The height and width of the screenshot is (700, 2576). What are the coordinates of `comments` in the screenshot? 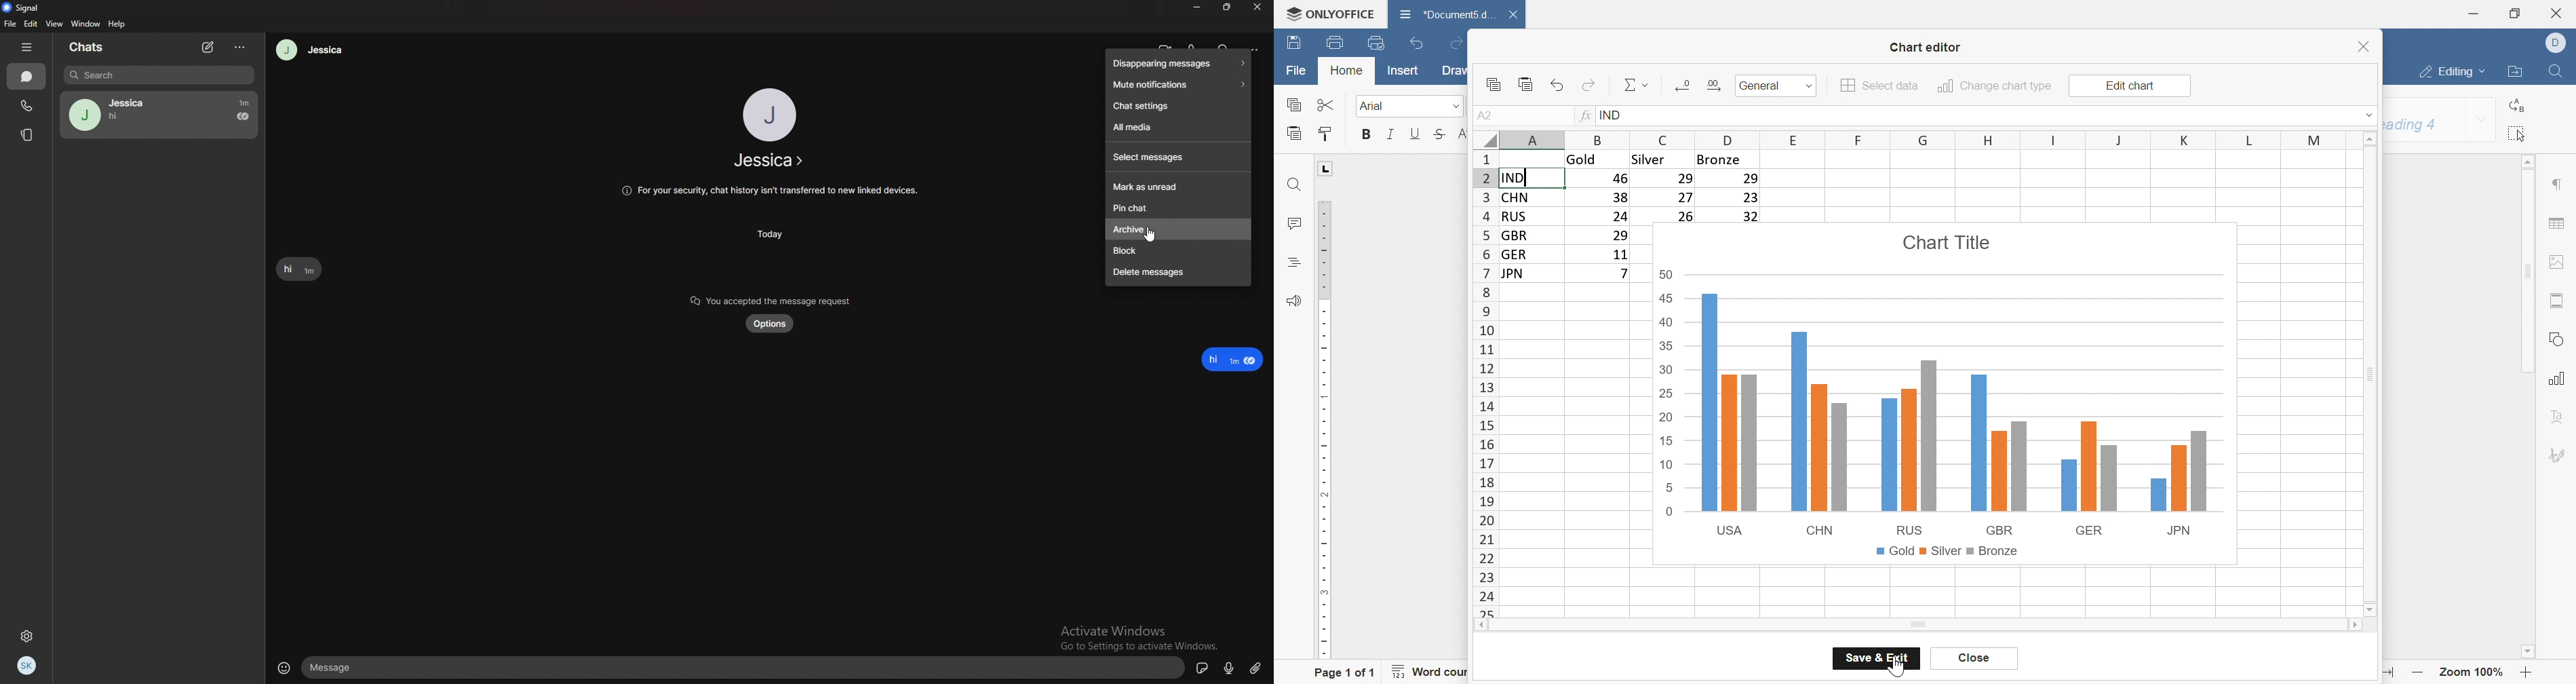 It's located at (1294, 222).